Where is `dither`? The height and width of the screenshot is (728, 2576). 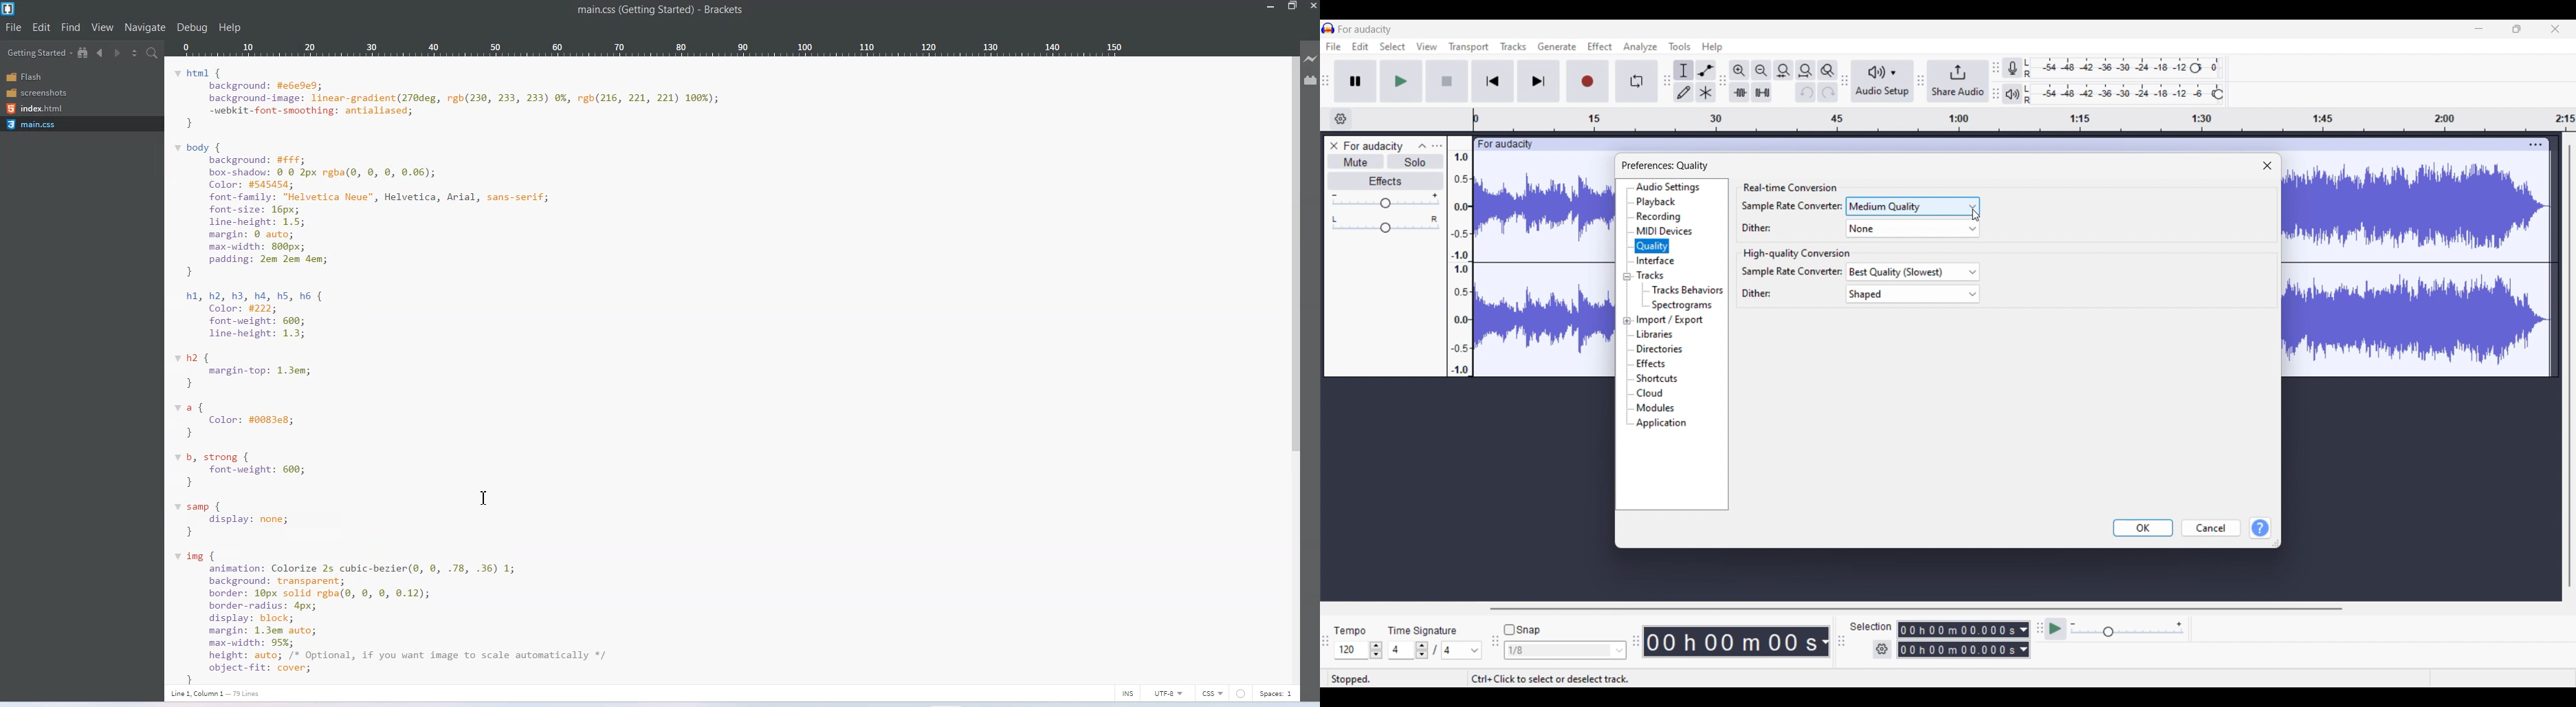
dither is located at coordinates (1760, 227).